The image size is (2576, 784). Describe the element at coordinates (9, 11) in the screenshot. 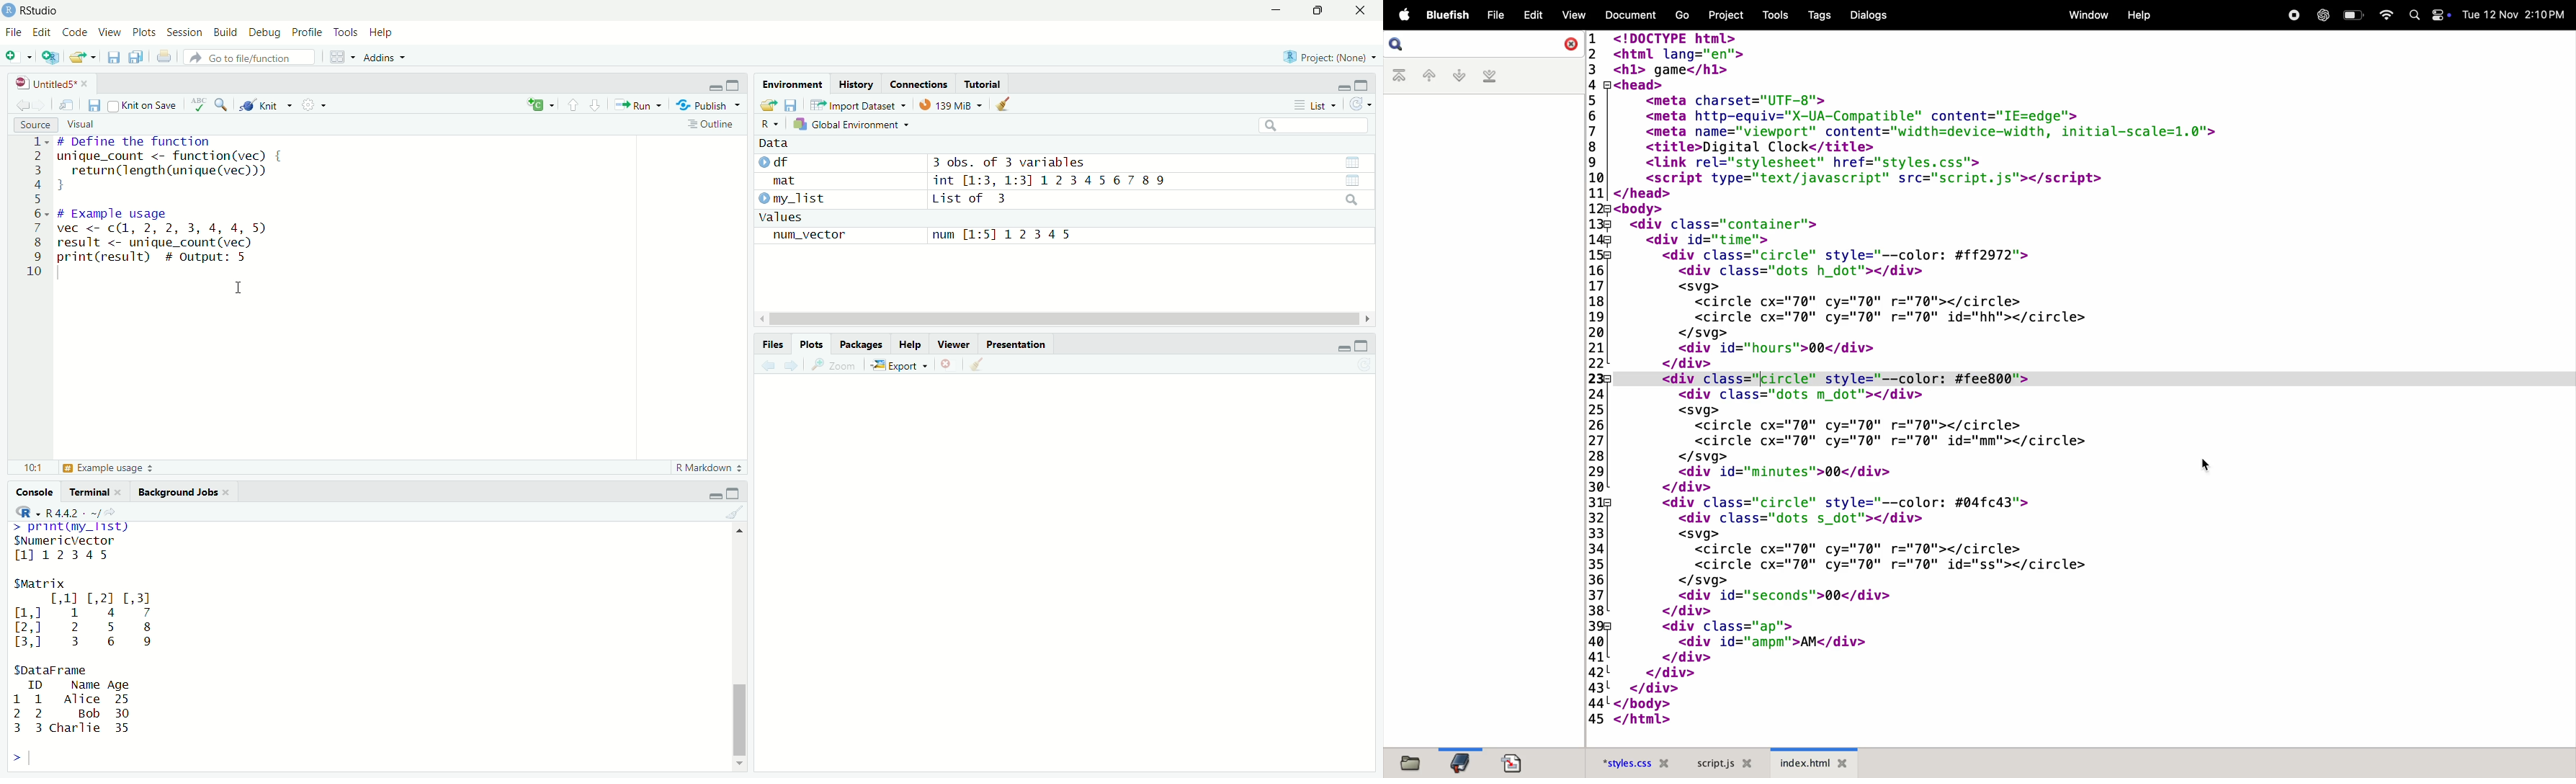

I see `app icon` at that location.